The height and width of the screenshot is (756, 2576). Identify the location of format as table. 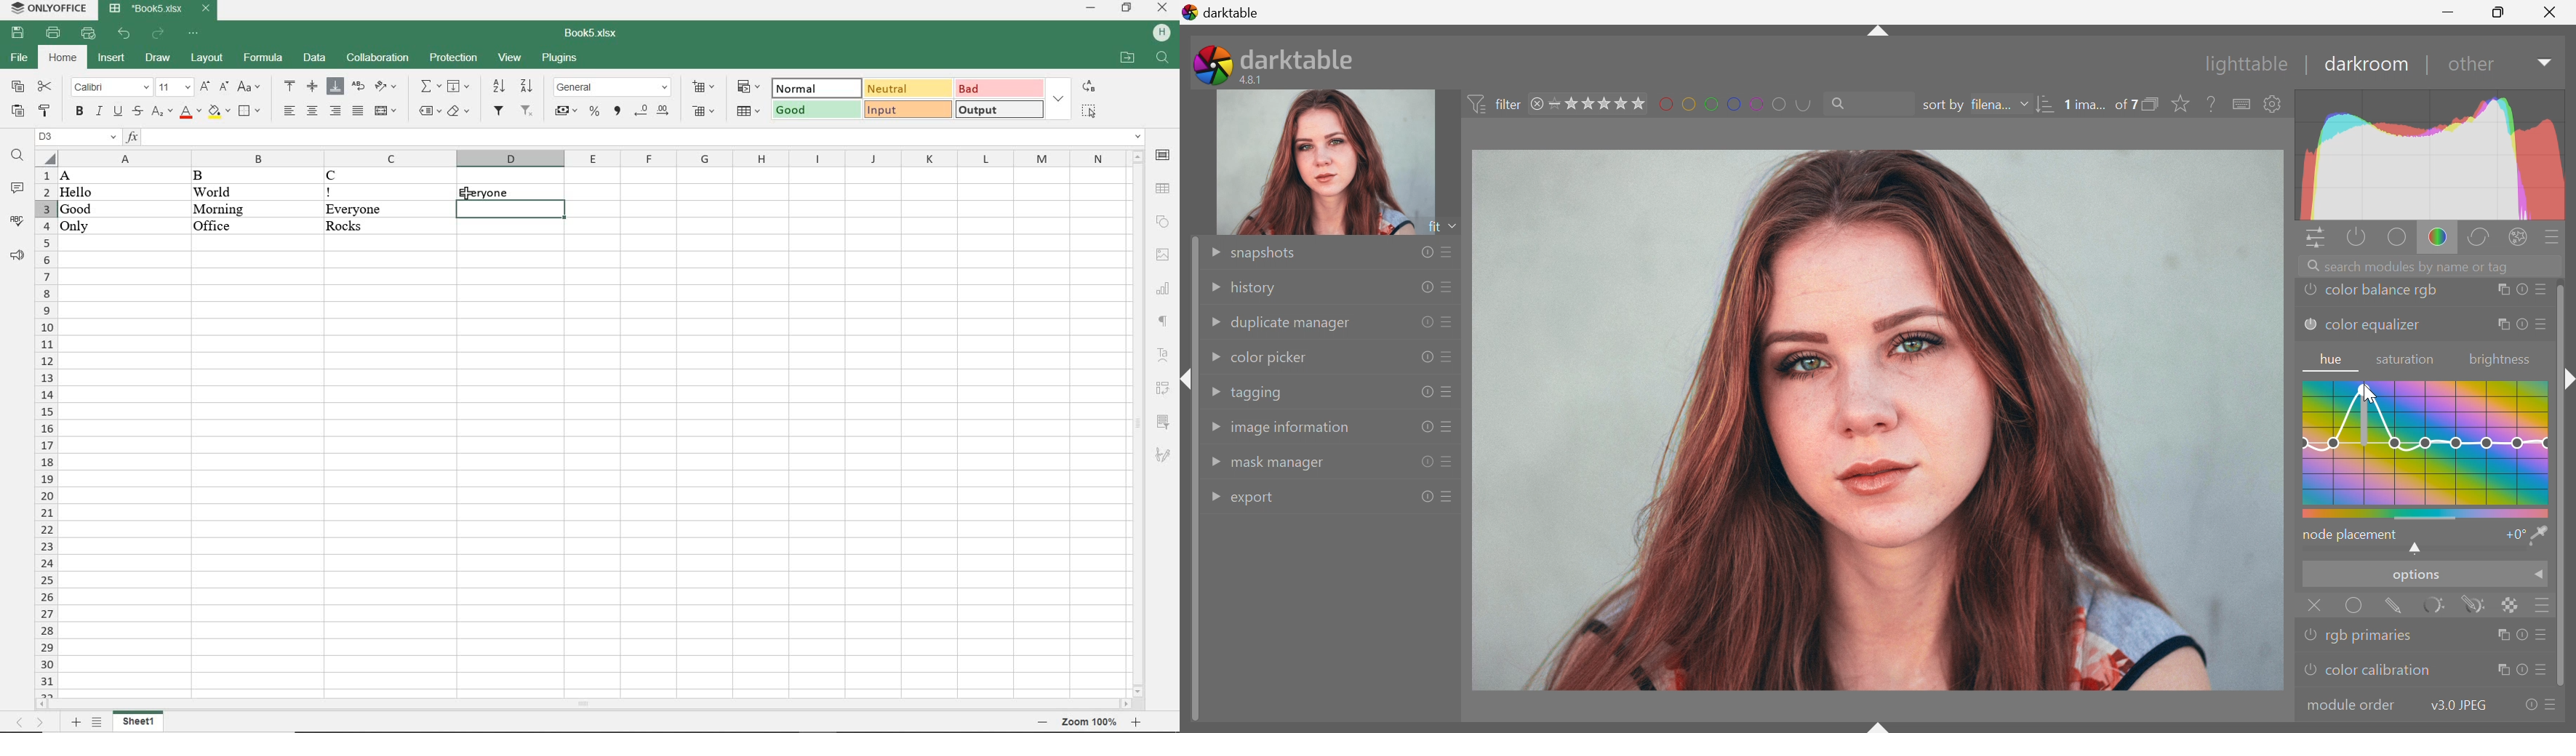
(747, 110).